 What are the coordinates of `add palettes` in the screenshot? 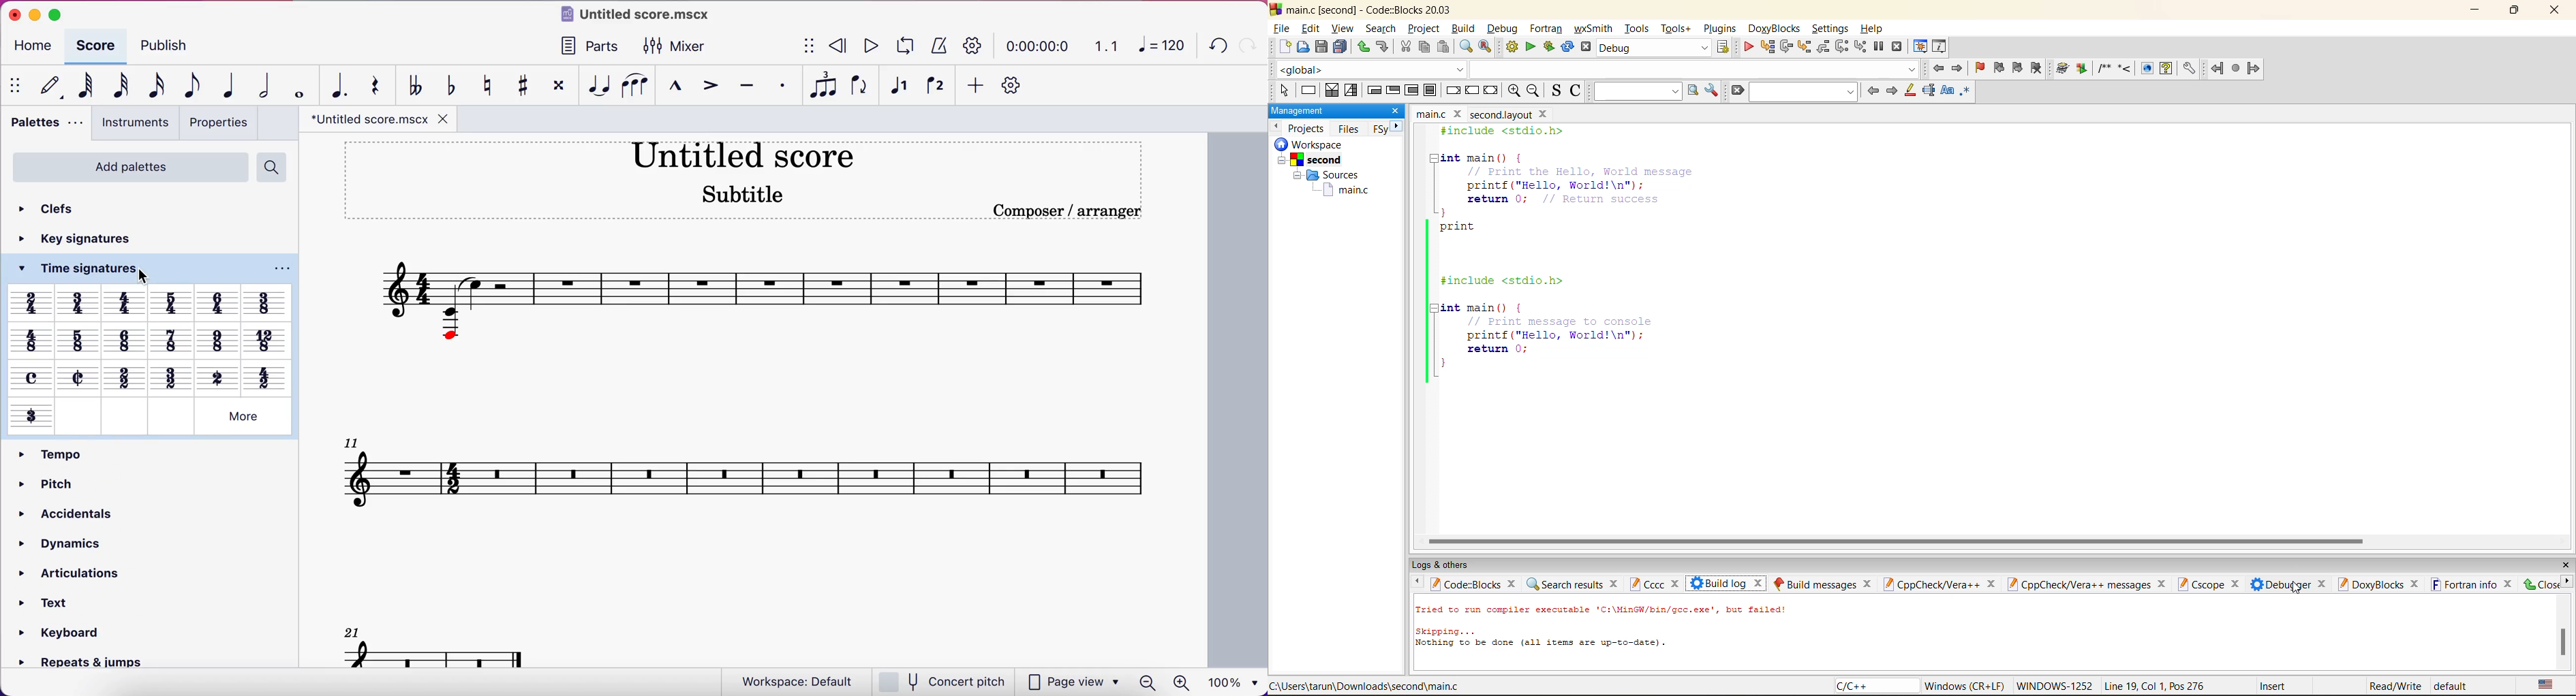 It's located at (129, 167).